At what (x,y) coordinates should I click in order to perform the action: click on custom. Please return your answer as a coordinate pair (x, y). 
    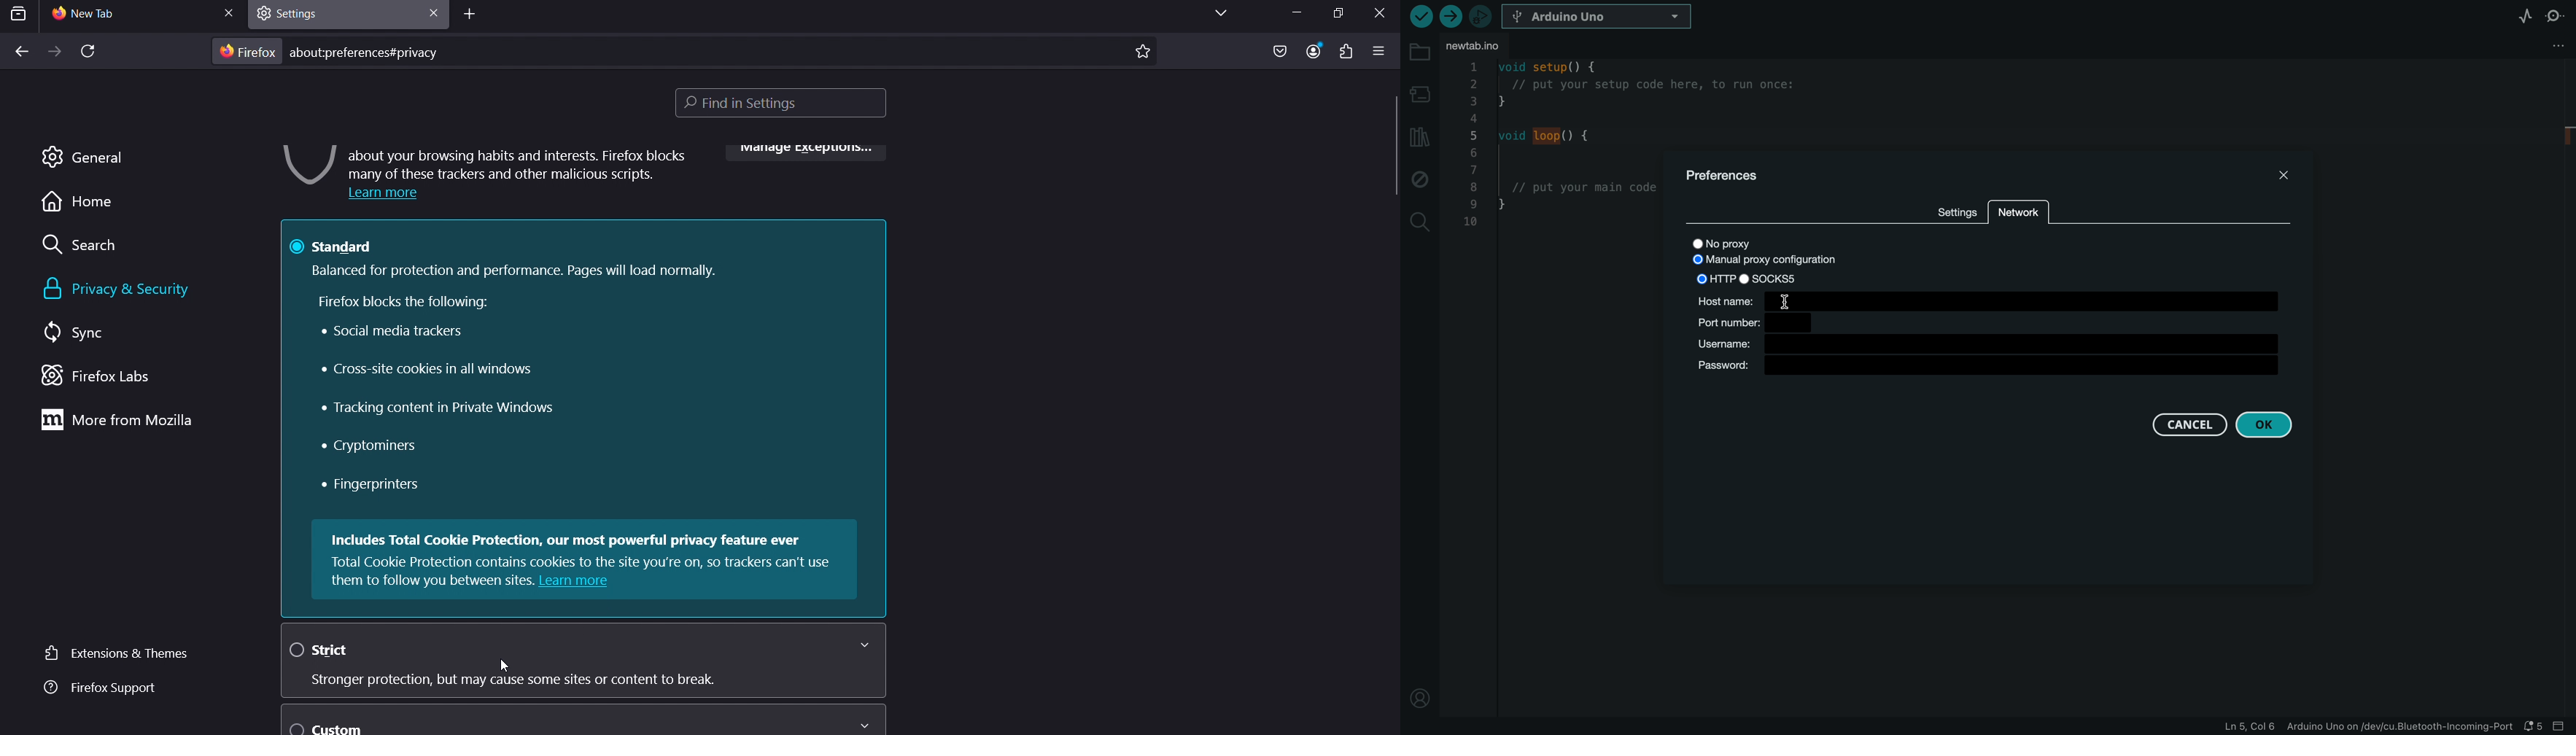
    Looking at the image, I should click on (581, 720).